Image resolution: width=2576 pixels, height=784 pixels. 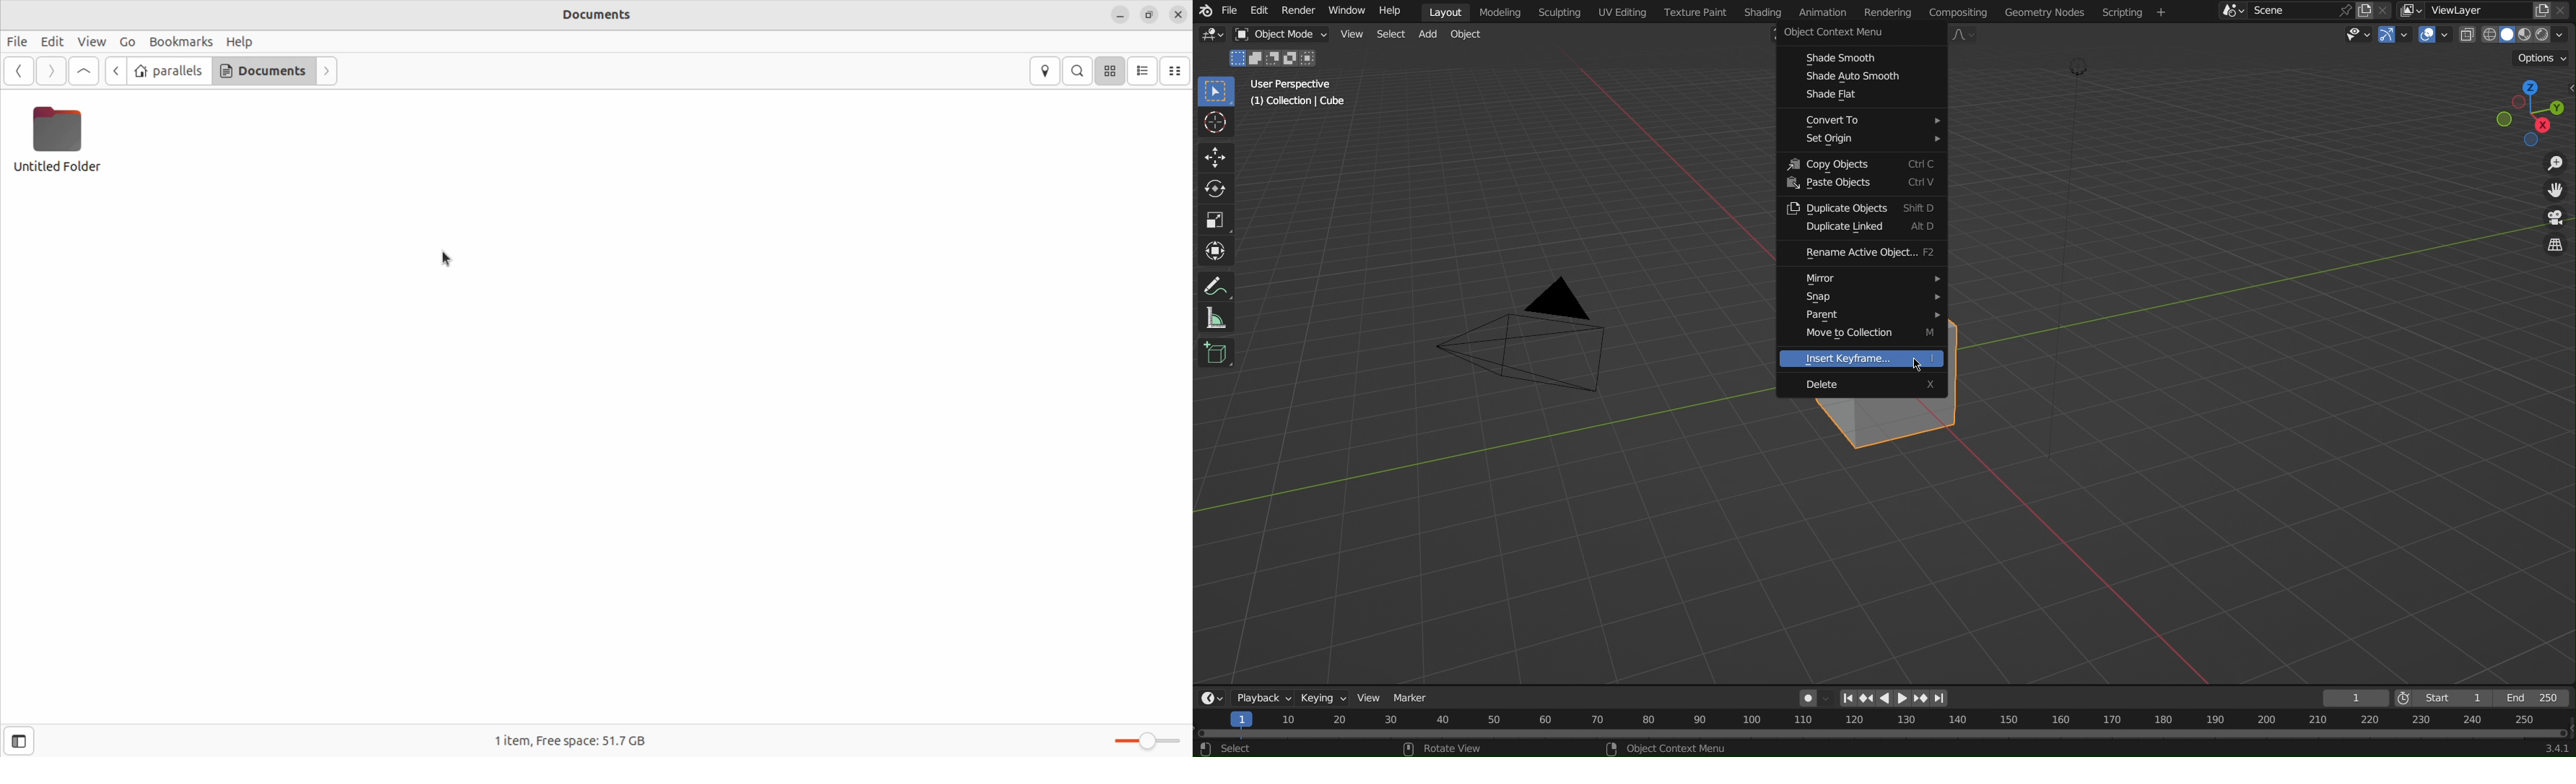 What do you see at coordinates (1864, 119) in the screenshot?
I see `Convert To` at bounding box center [1864, 119].